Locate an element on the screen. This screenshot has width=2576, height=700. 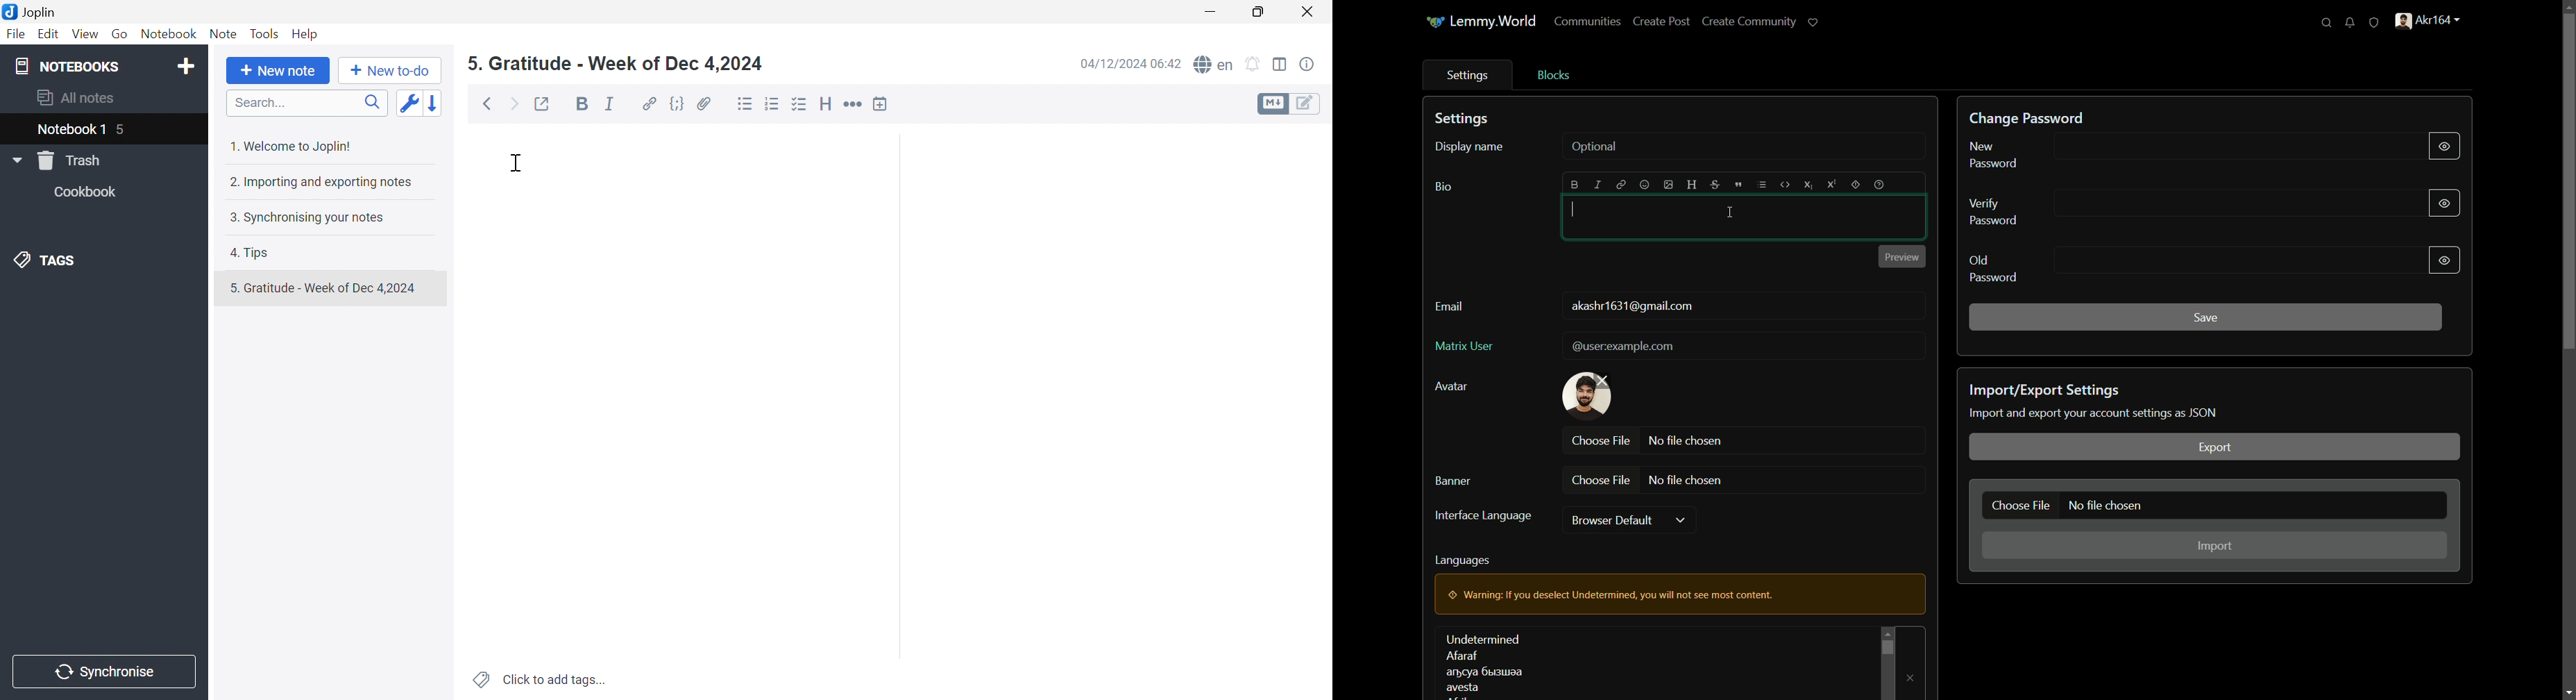
Forward is located at coordinates (516, 103).